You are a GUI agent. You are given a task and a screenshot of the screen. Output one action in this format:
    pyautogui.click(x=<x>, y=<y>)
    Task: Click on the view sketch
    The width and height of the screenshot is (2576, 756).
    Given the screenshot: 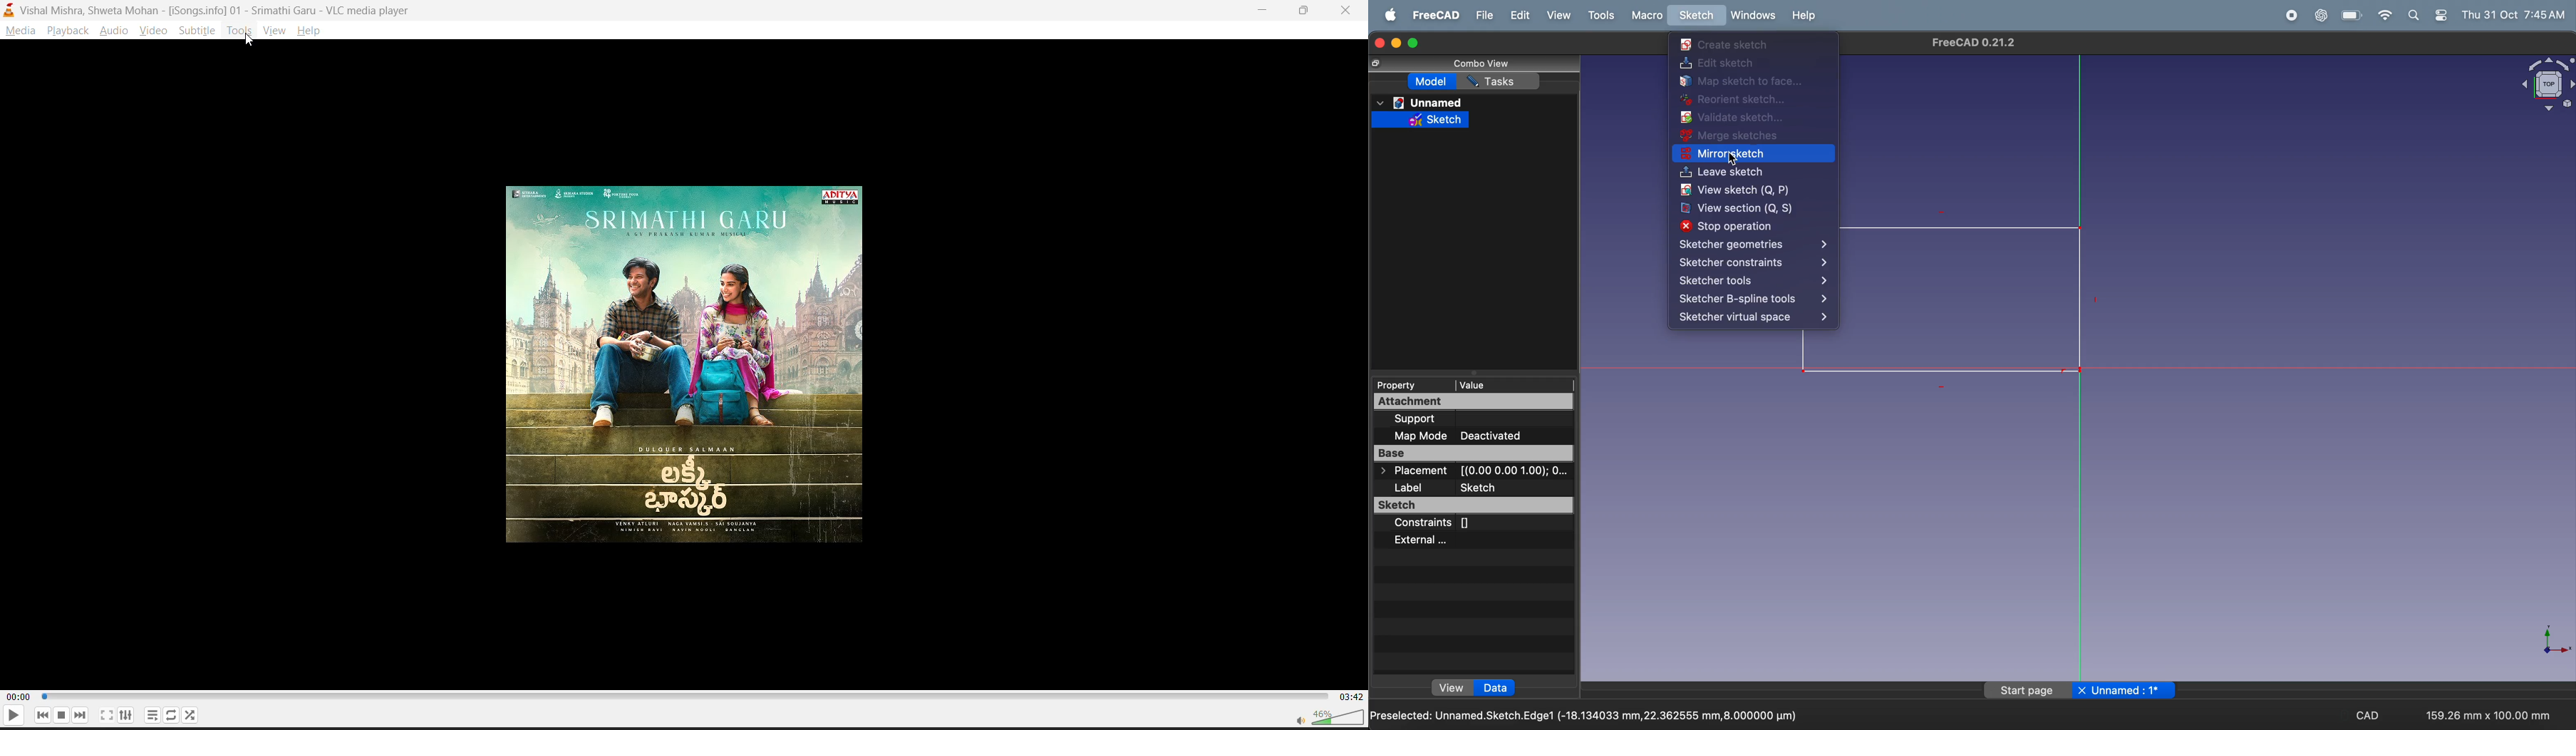 What is the action you would take?
    pyautogui.click(x=1747, y=191)
    